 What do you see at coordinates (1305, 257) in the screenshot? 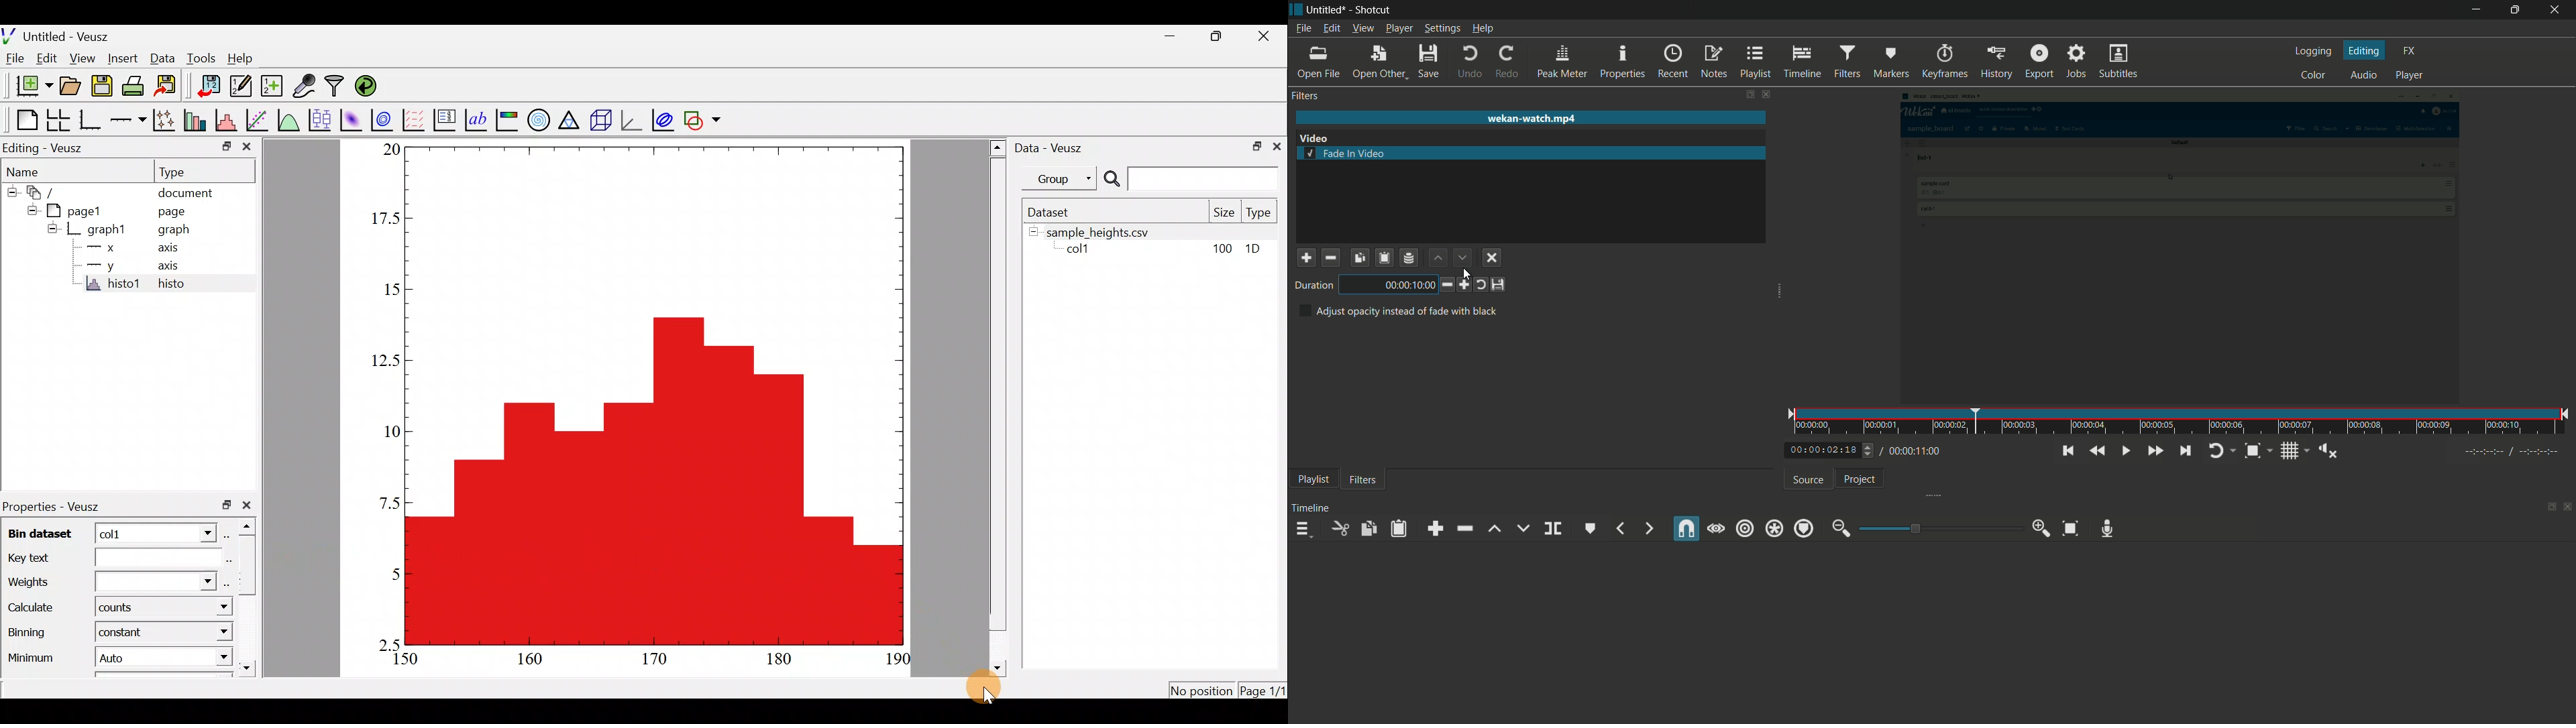
I see `add a filter` at bounding box center [1305, 257].